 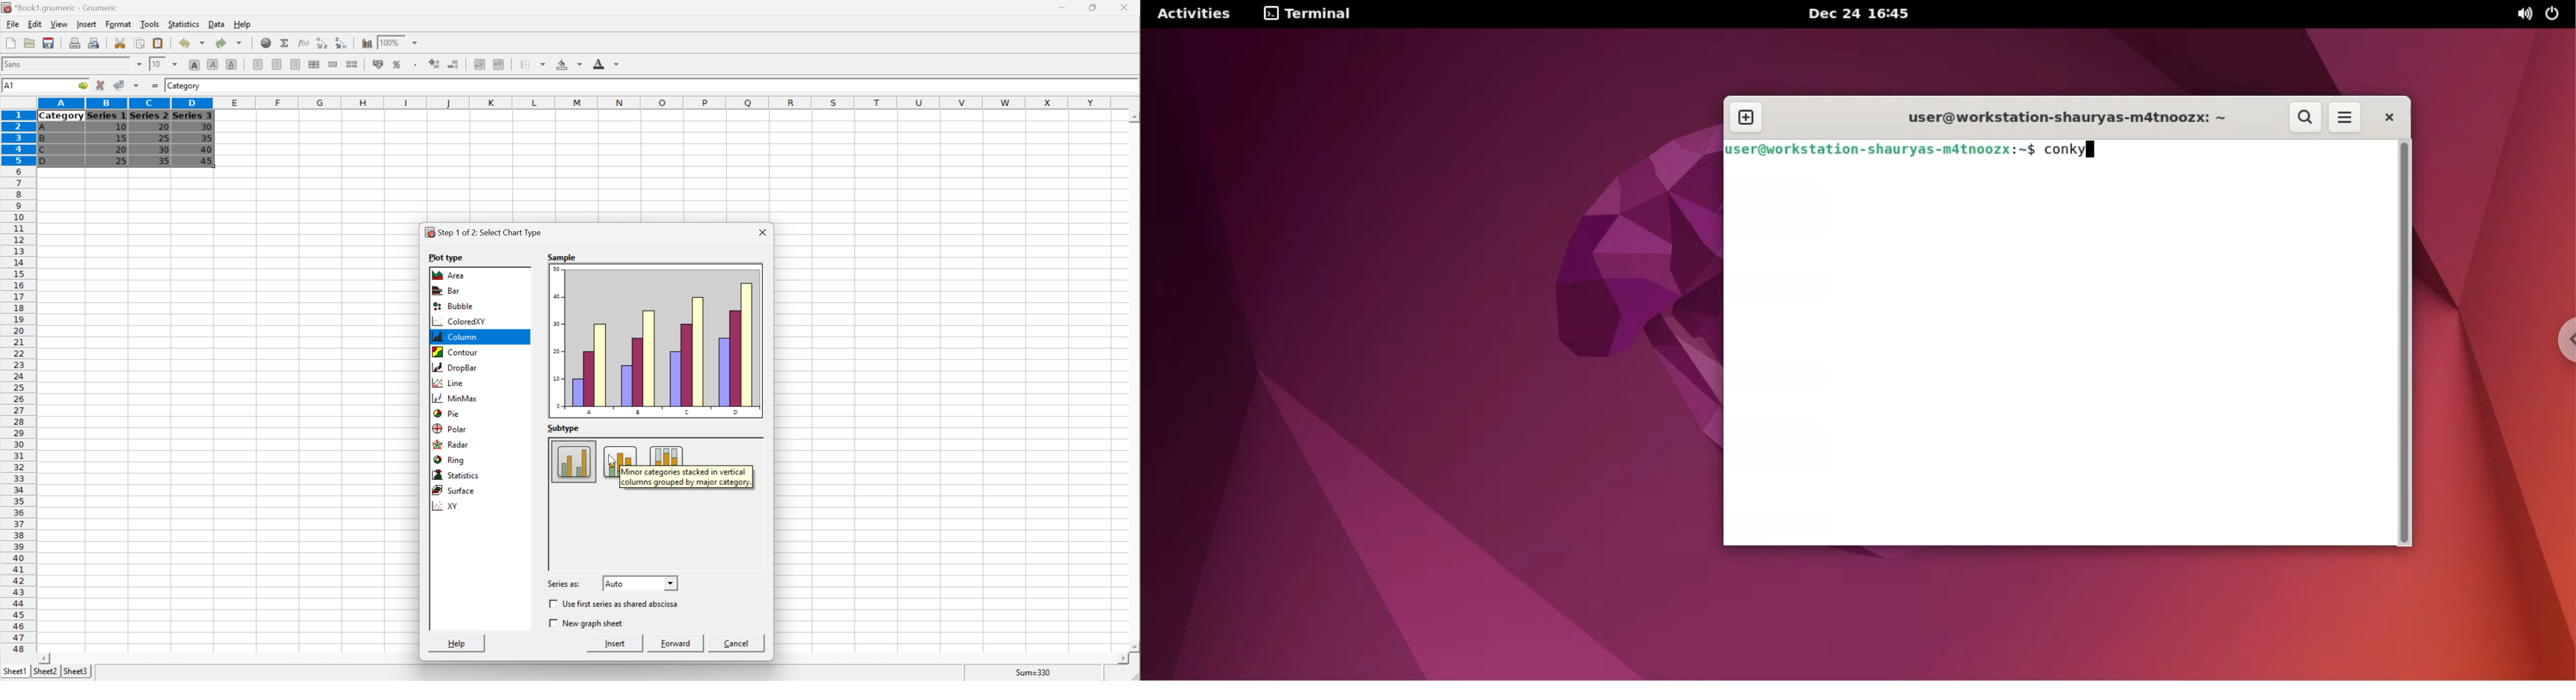 I want to click on Decrease the number of decimals displayed, so click(x=453, y=63).